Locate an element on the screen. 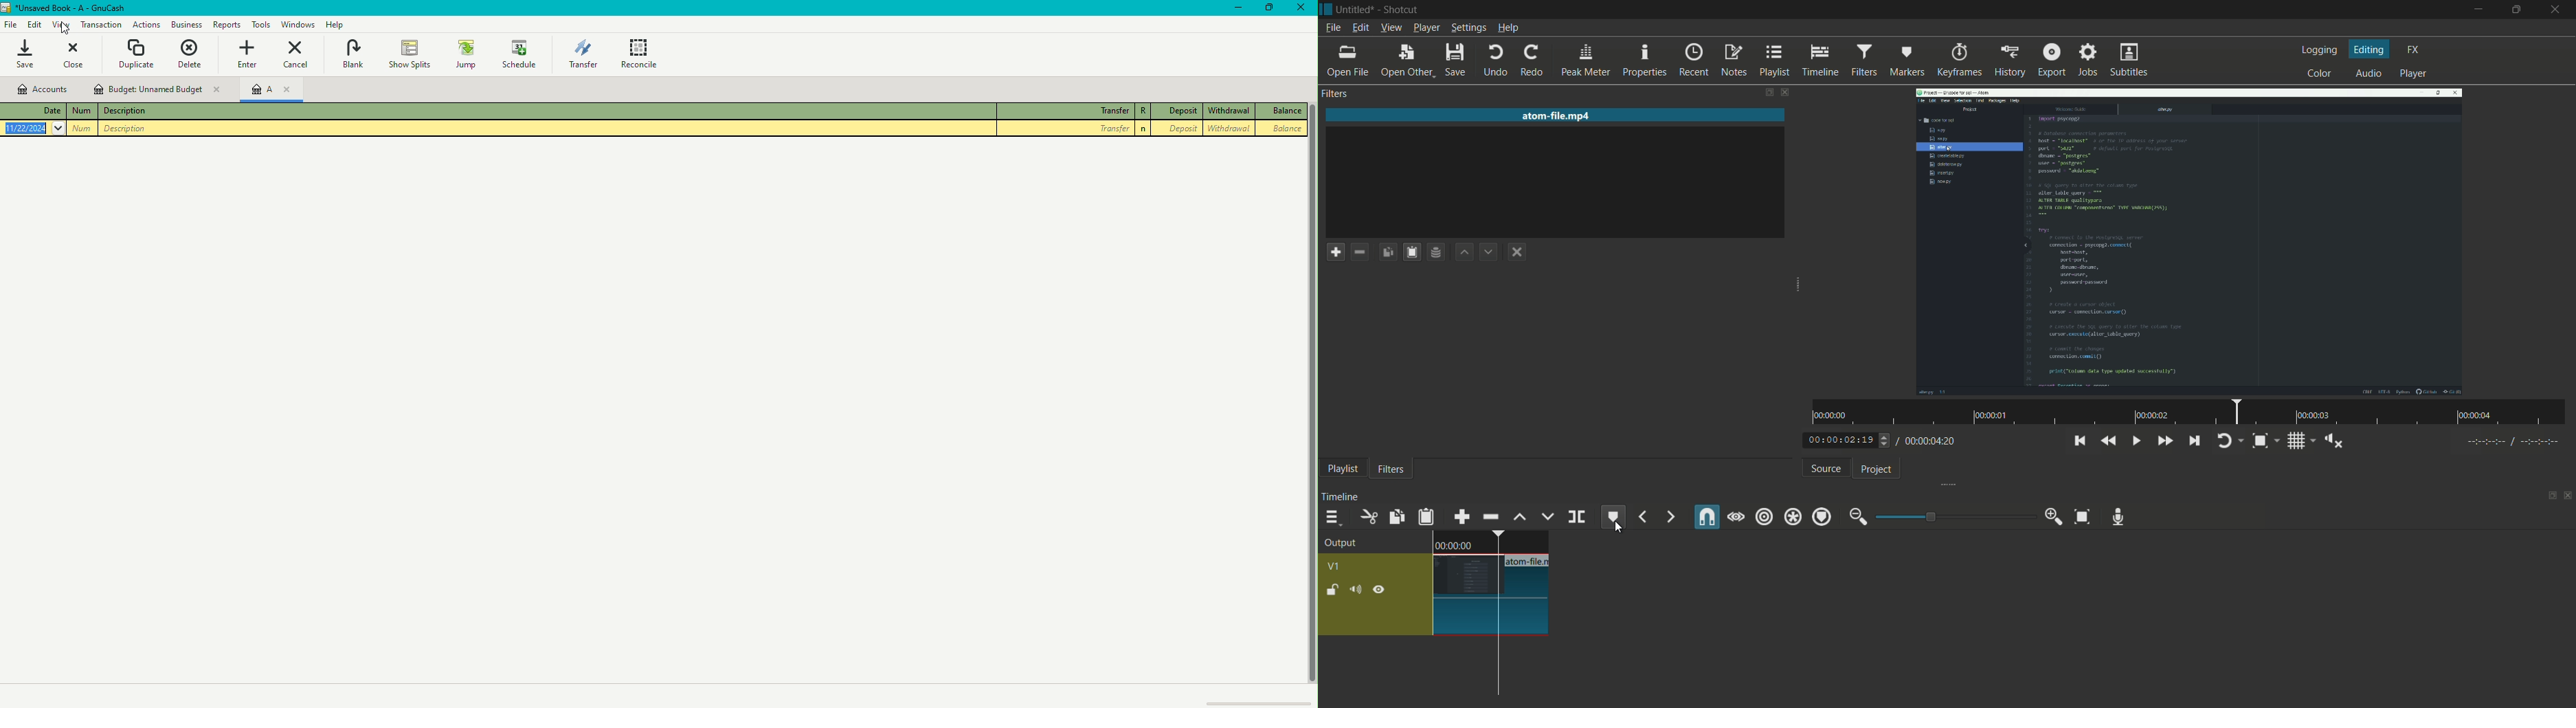 Image resolution: width=2576 pixels, height=728 pixels. current position is located at coordinates (1496, 615).